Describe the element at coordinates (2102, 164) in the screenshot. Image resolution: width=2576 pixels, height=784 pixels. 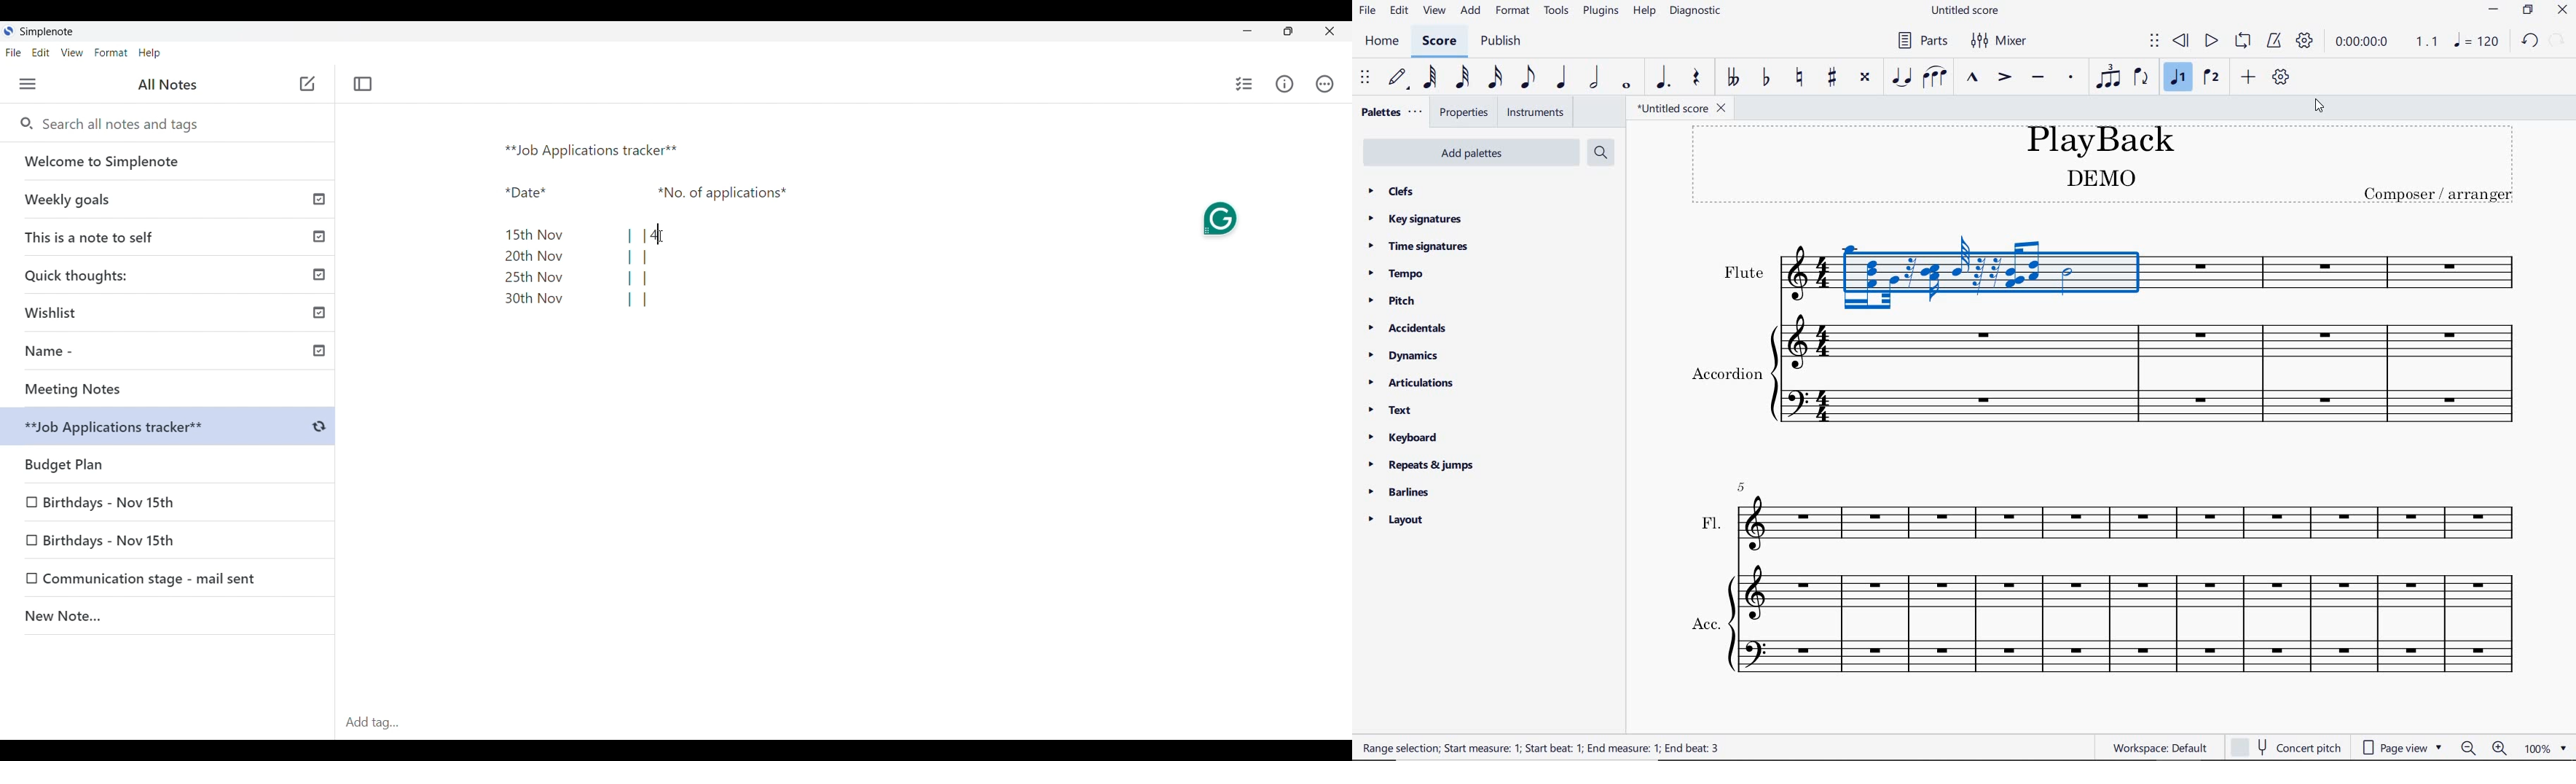
I see `title` at that location.